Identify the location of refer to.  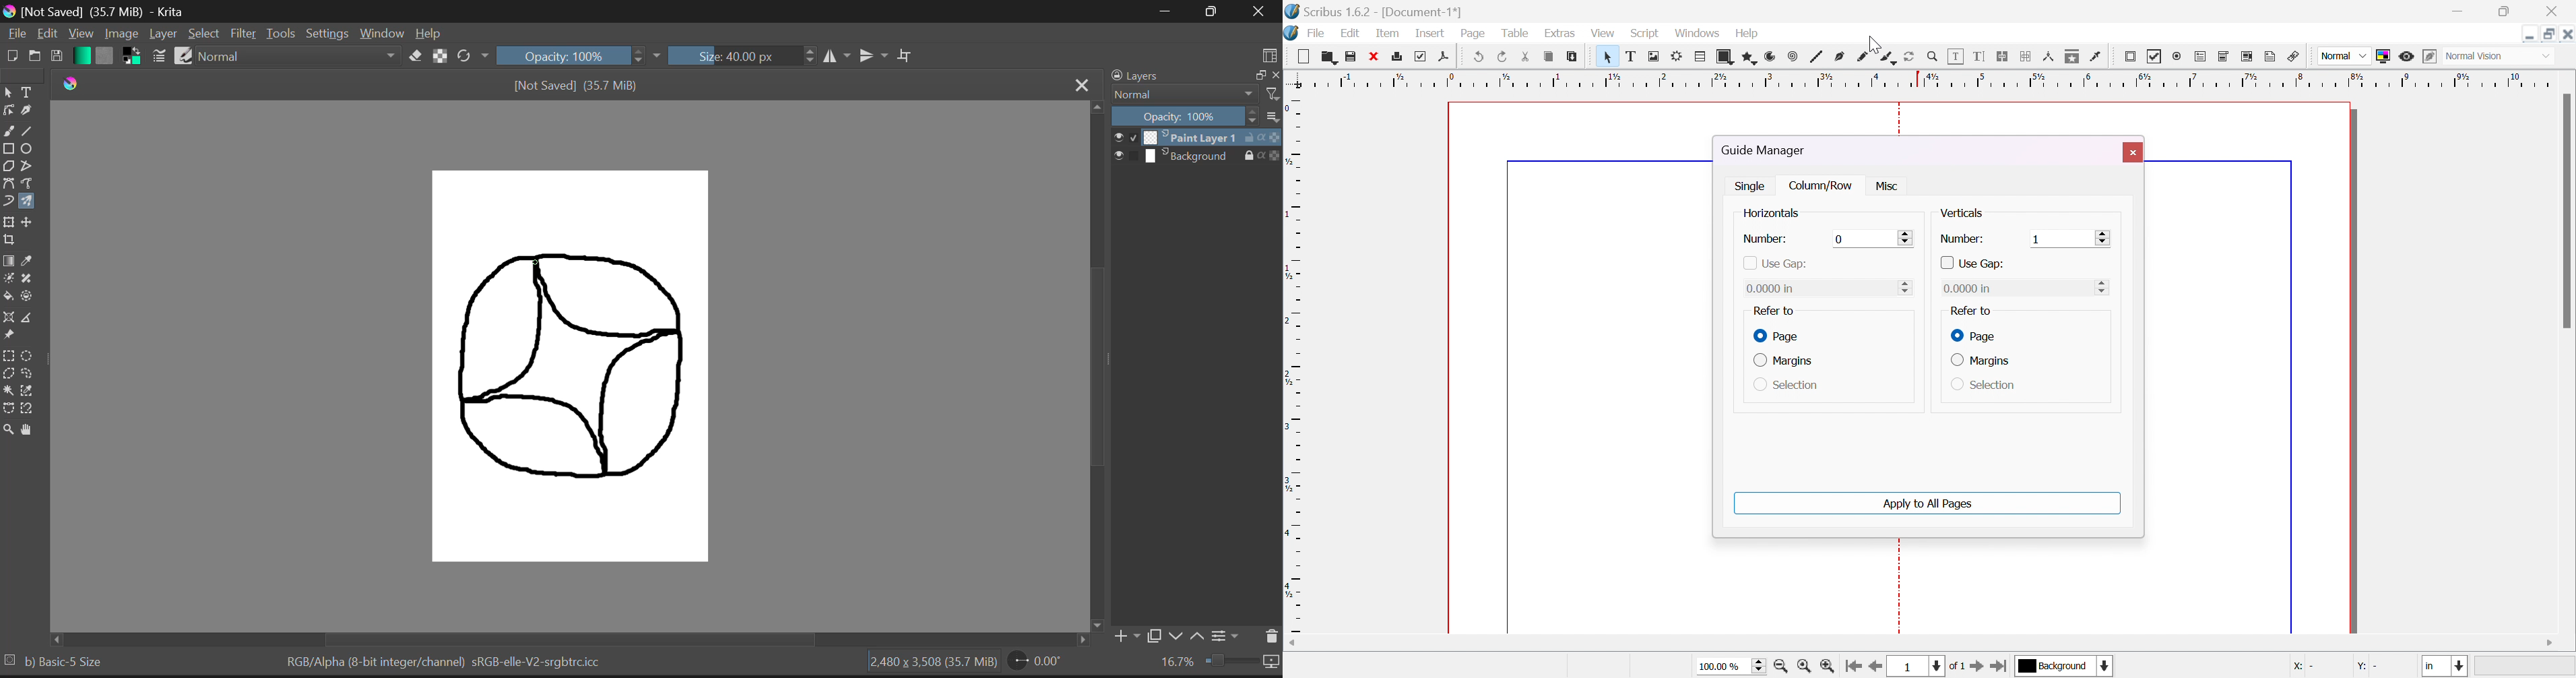
(1772, 311).